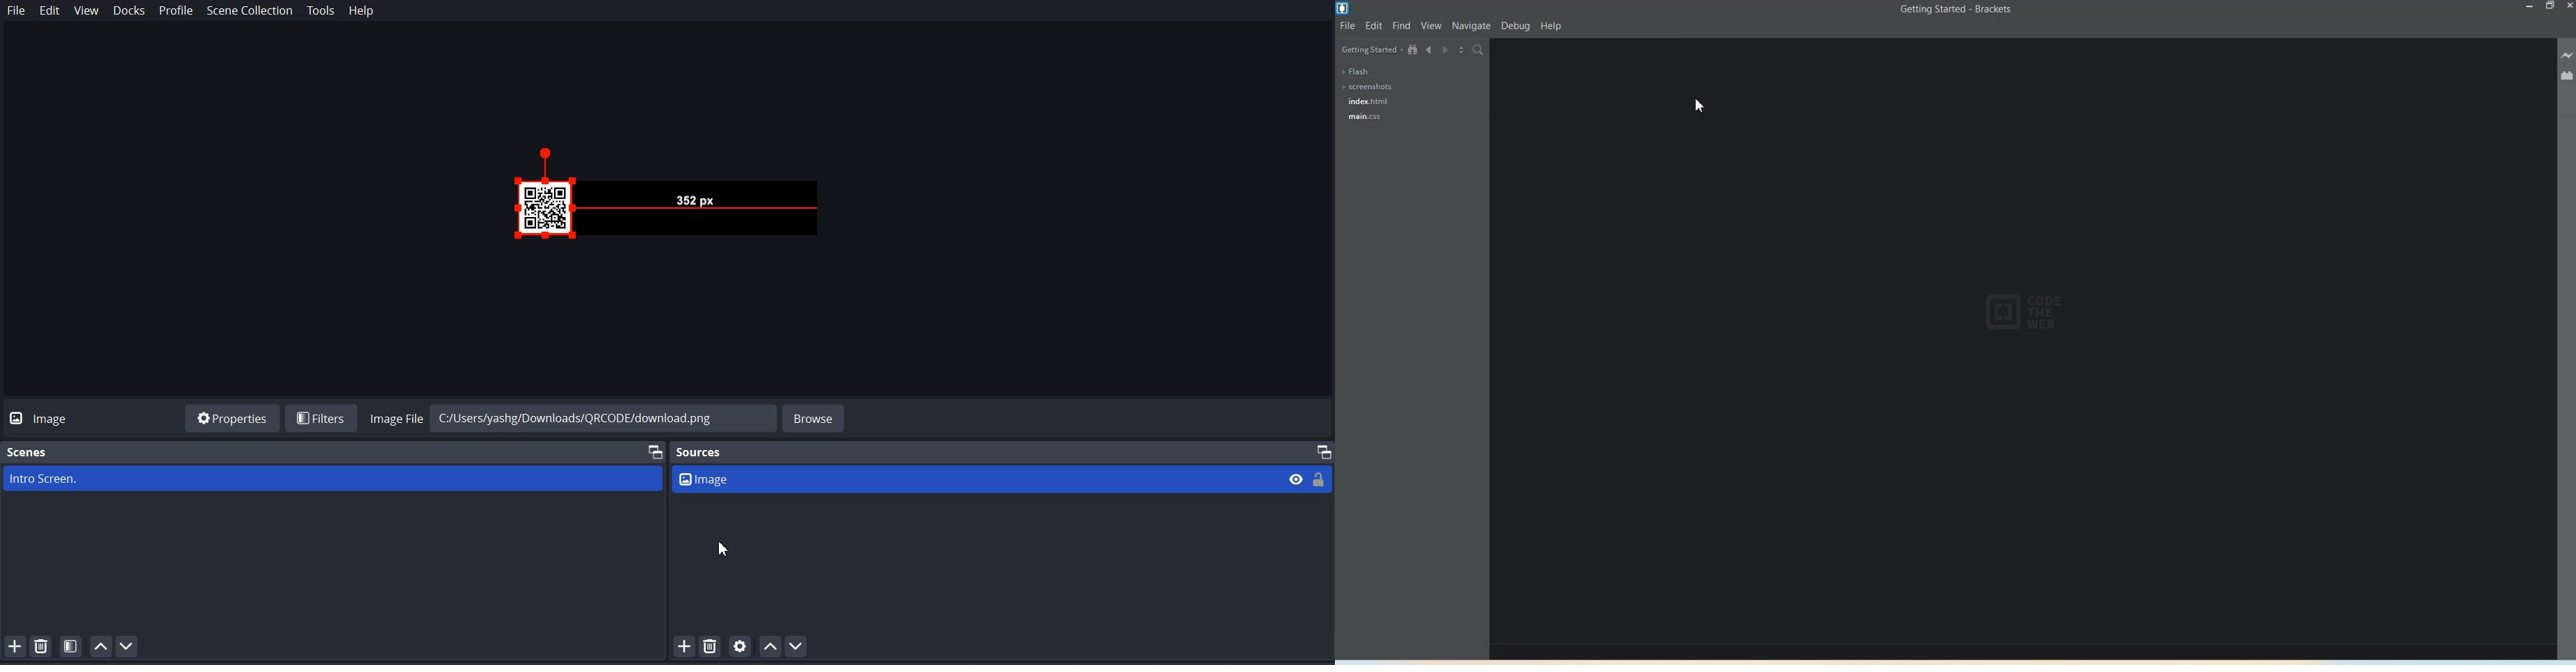  Describe the element at coordinates (1463, 51) in the screenshot. I see `Split the editor vertically and Horizontally` at that location.